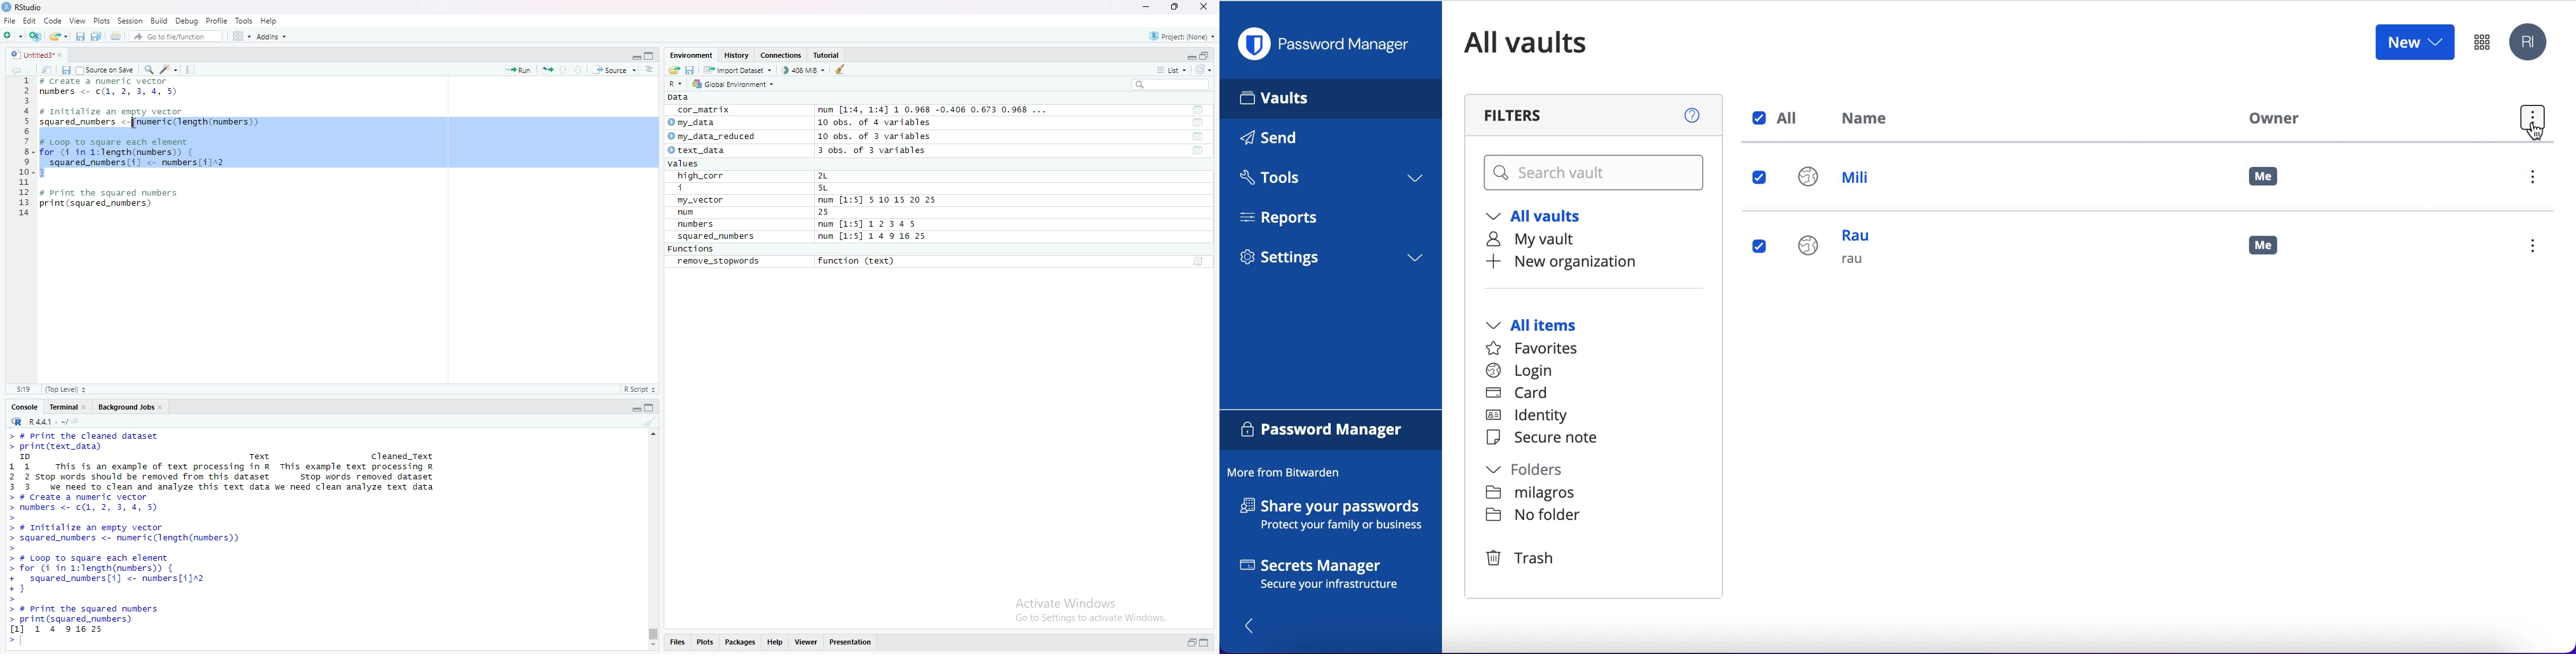  Describe the element at coordinates (563, 69) in the screenshot. I see `up` at that location.